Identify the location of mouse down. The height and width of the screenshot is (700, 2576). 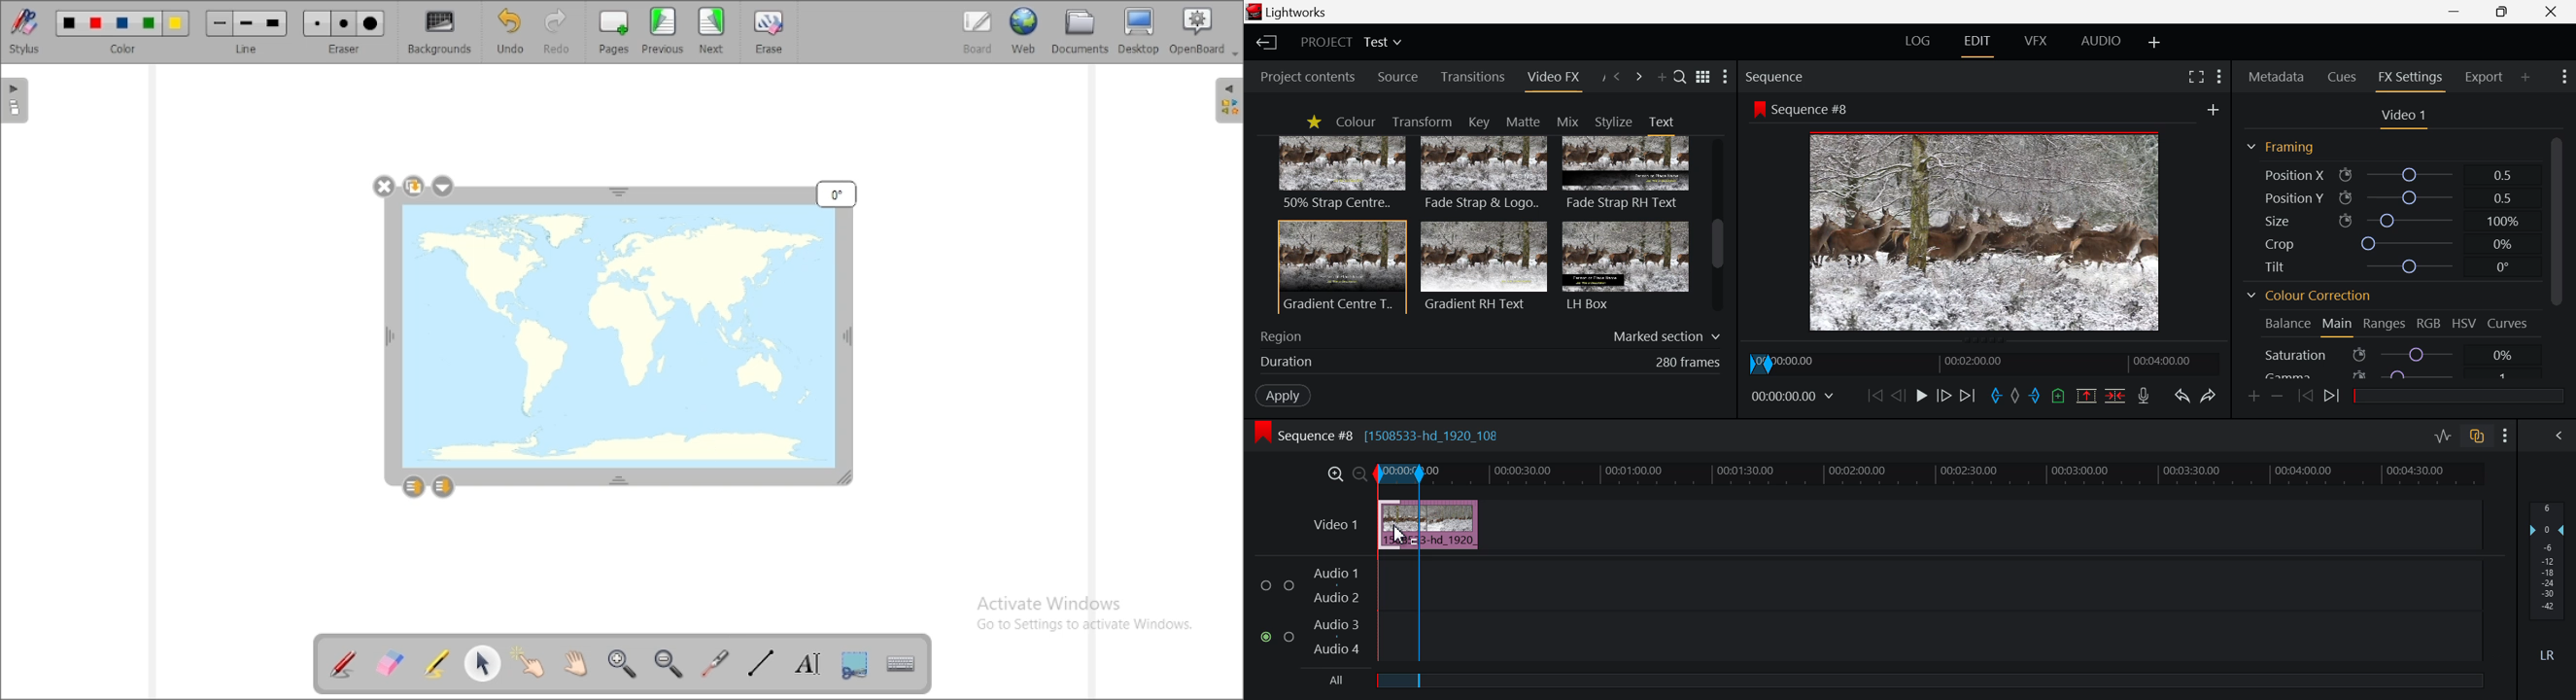
(837, 195).